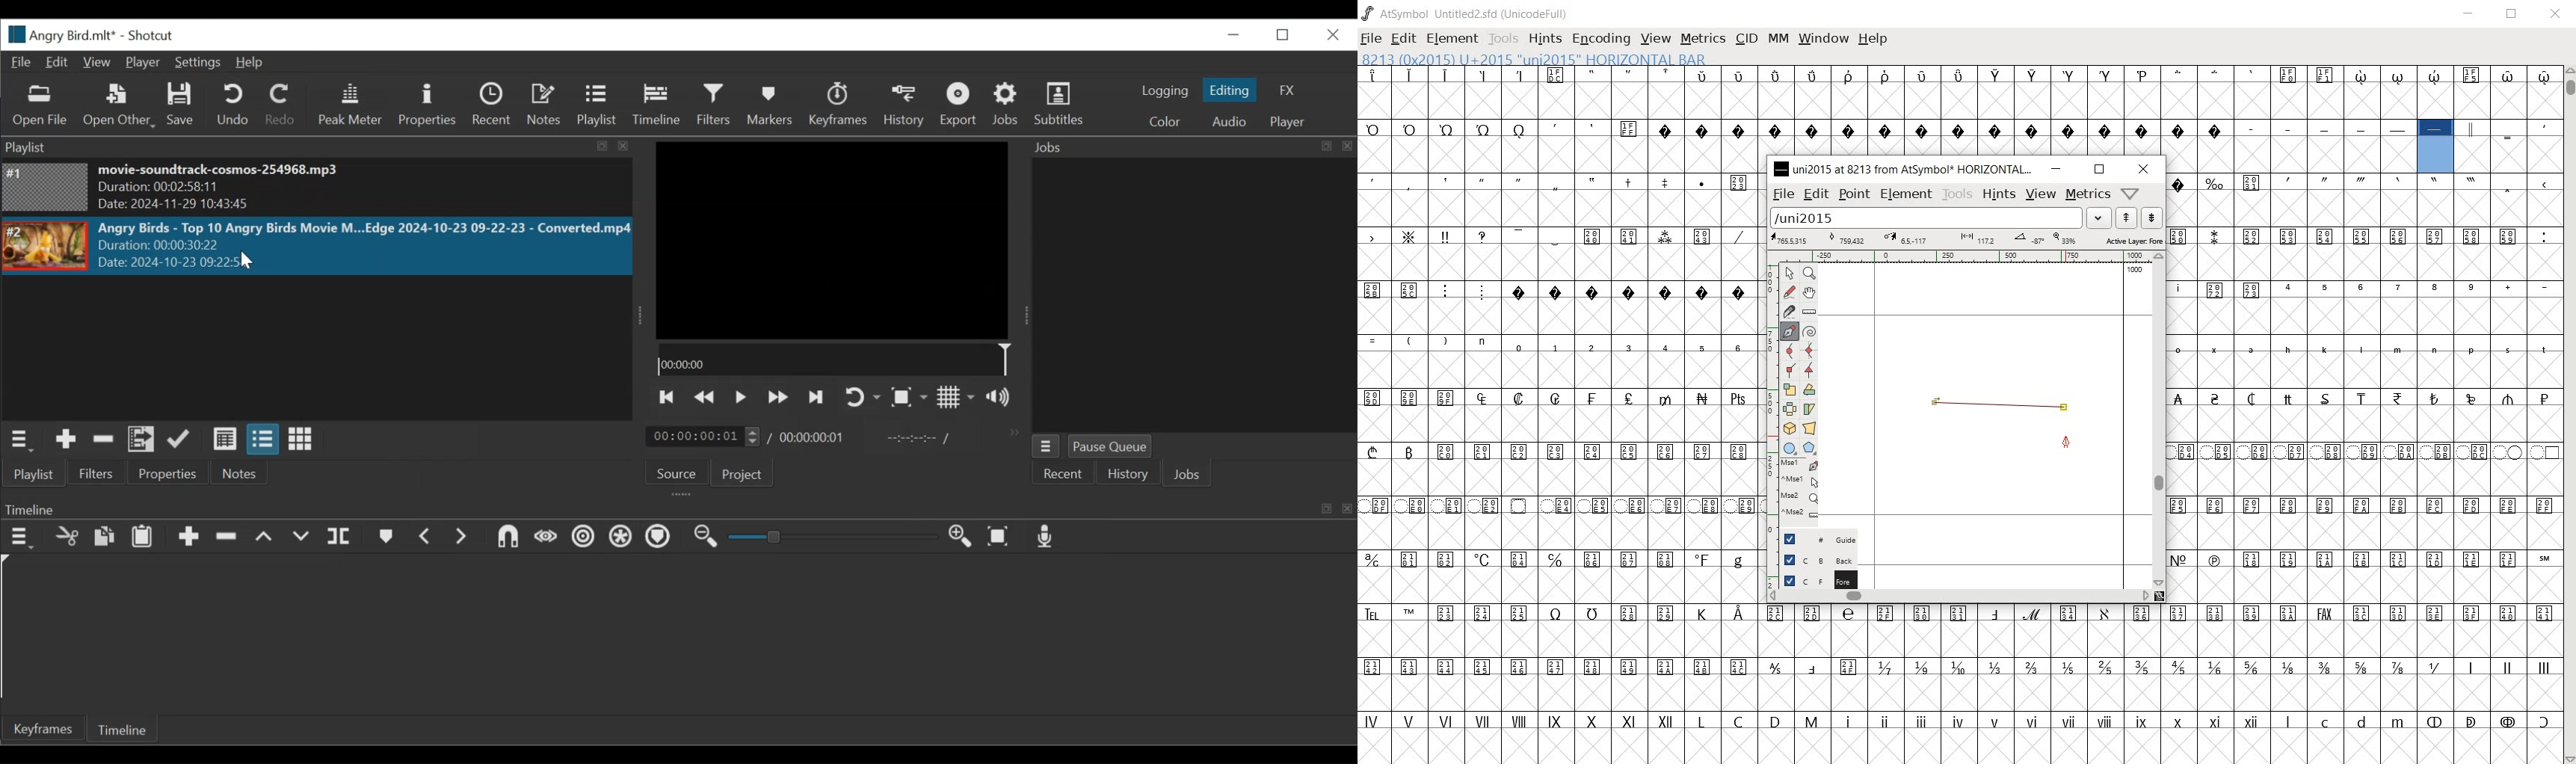 This screenshot has height=784, width=2576. I want to click on GLYPHS, so click(1558, 413).